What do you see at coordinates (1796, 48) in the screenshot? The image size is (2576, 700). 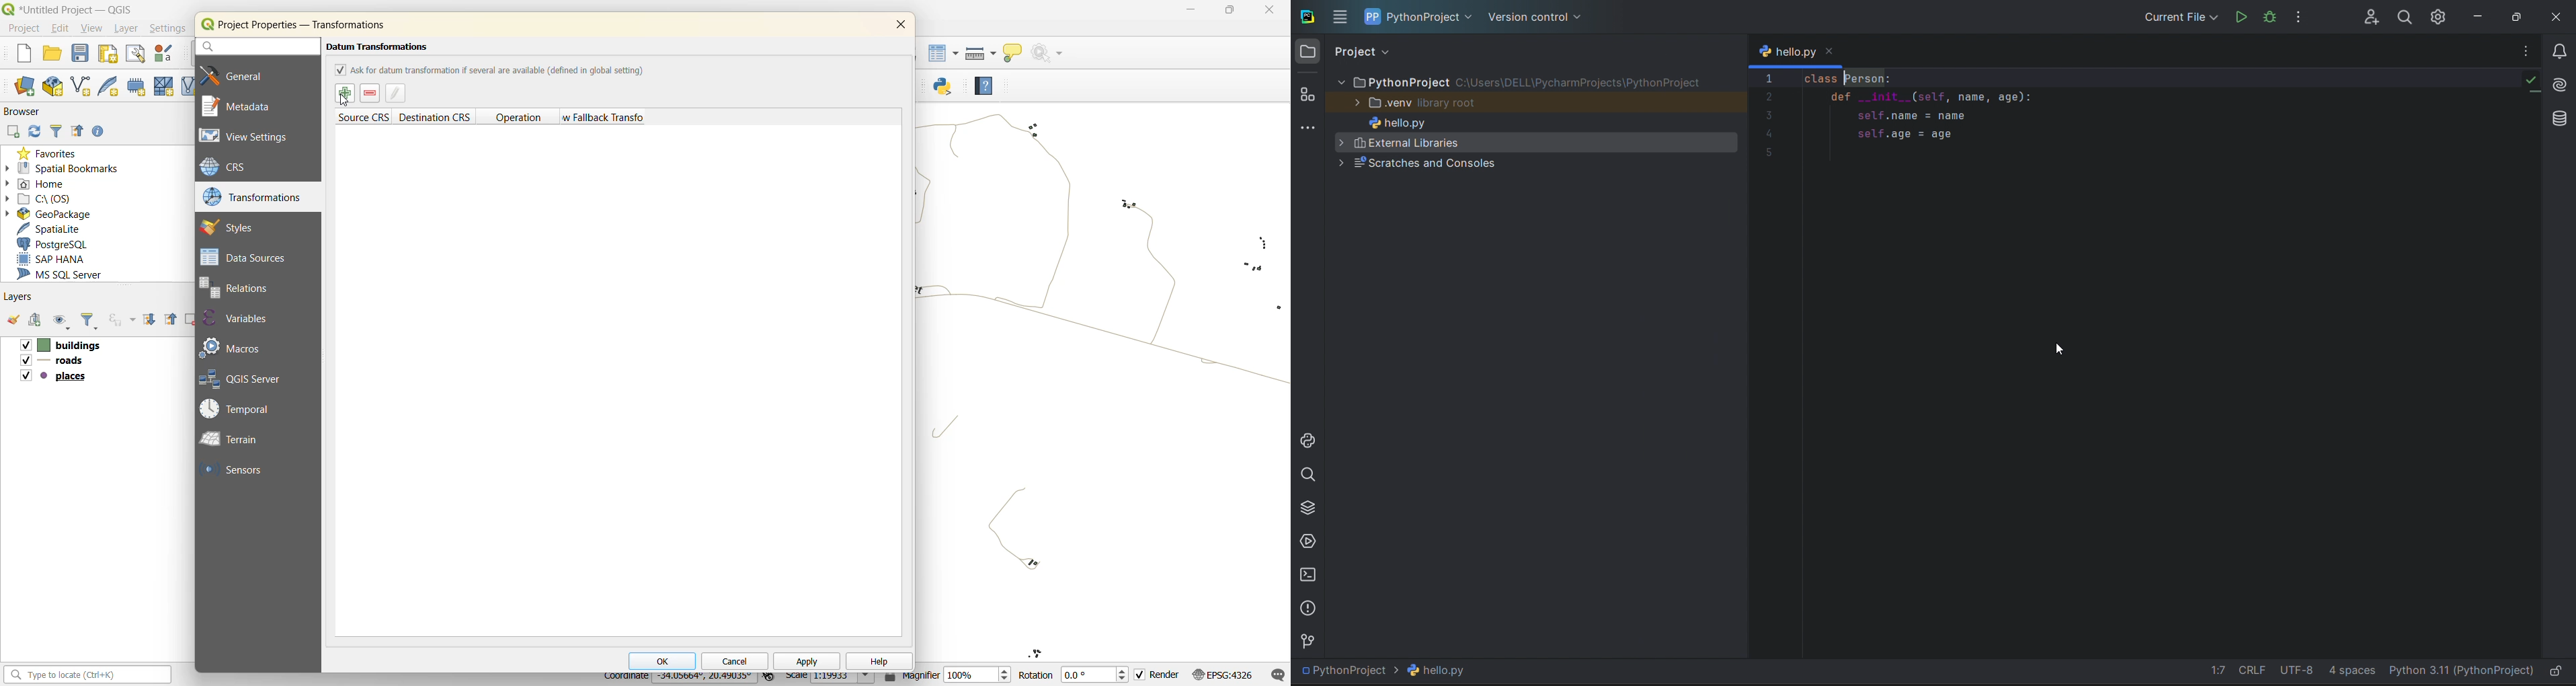 I see `hello.py` at bounding box center [1796, 48].